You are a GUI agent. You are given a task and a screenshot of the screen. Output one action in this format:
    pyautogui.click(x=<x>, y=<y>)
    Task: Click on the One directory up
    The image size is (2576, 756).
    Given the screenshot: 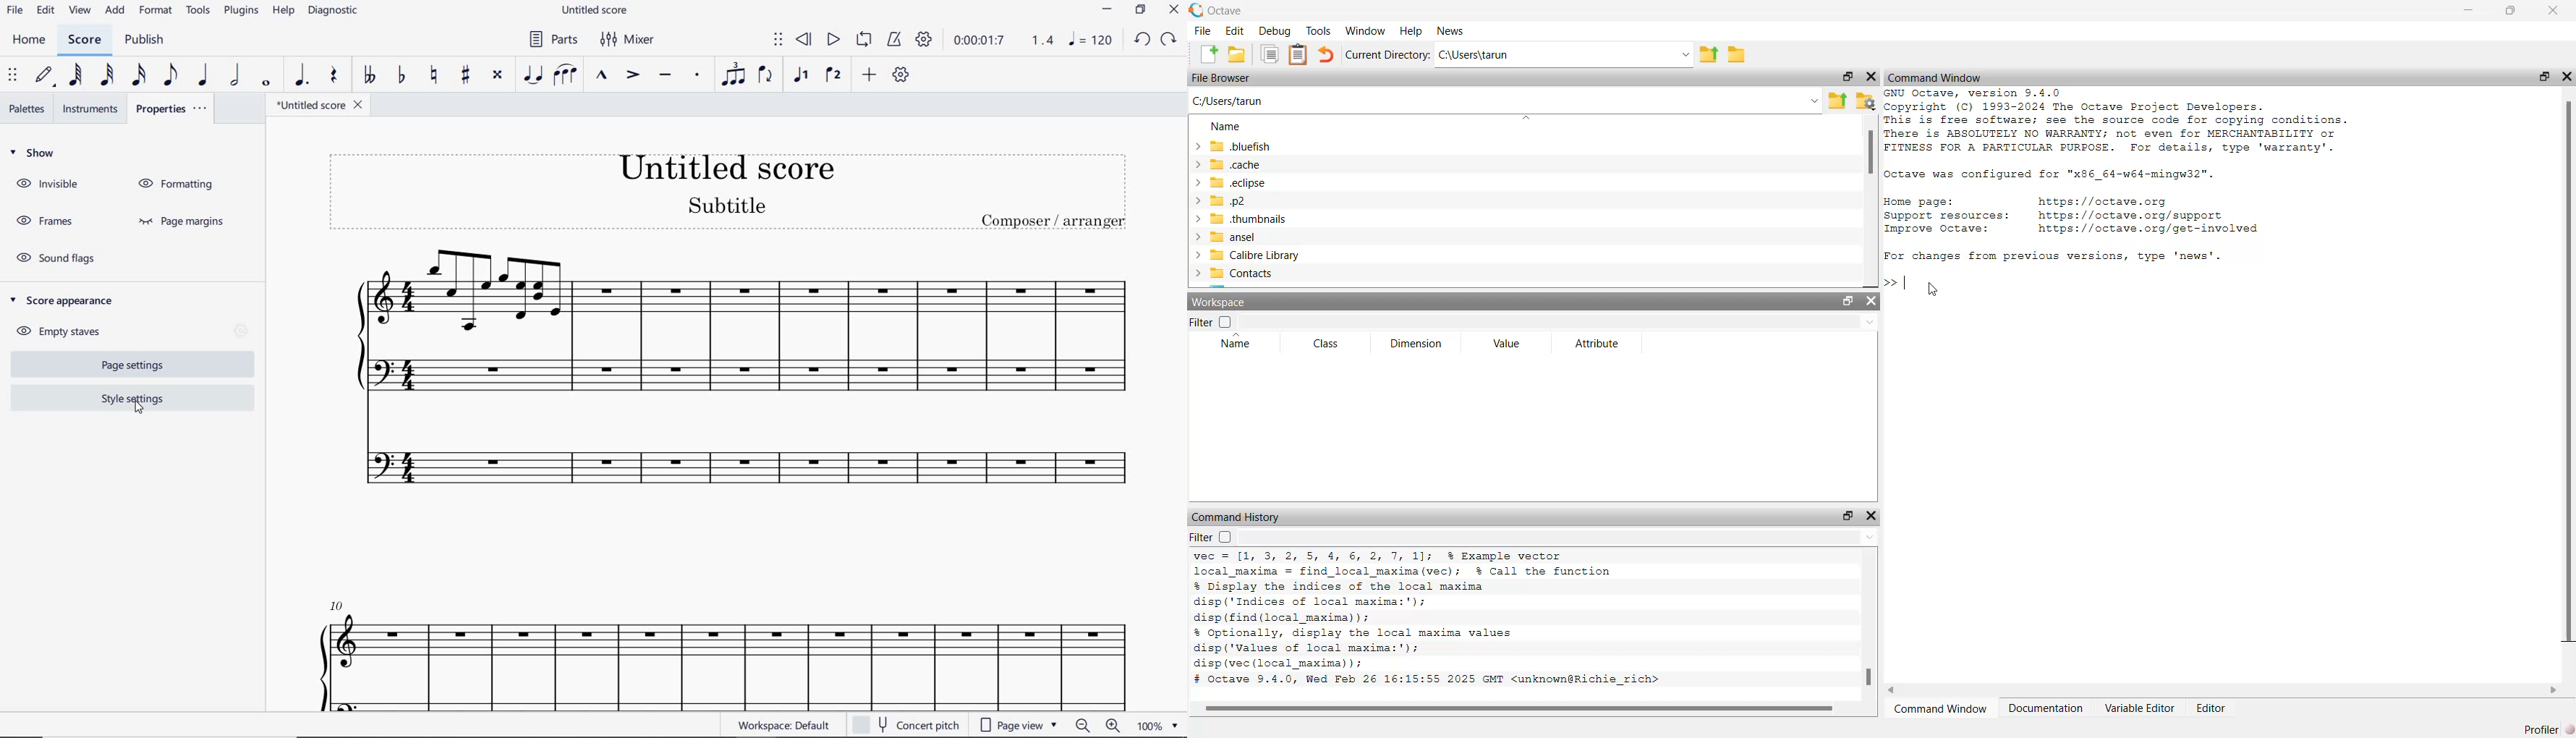 What is the action you would take?
    pyautogui.click(x=1709, y=54)
    